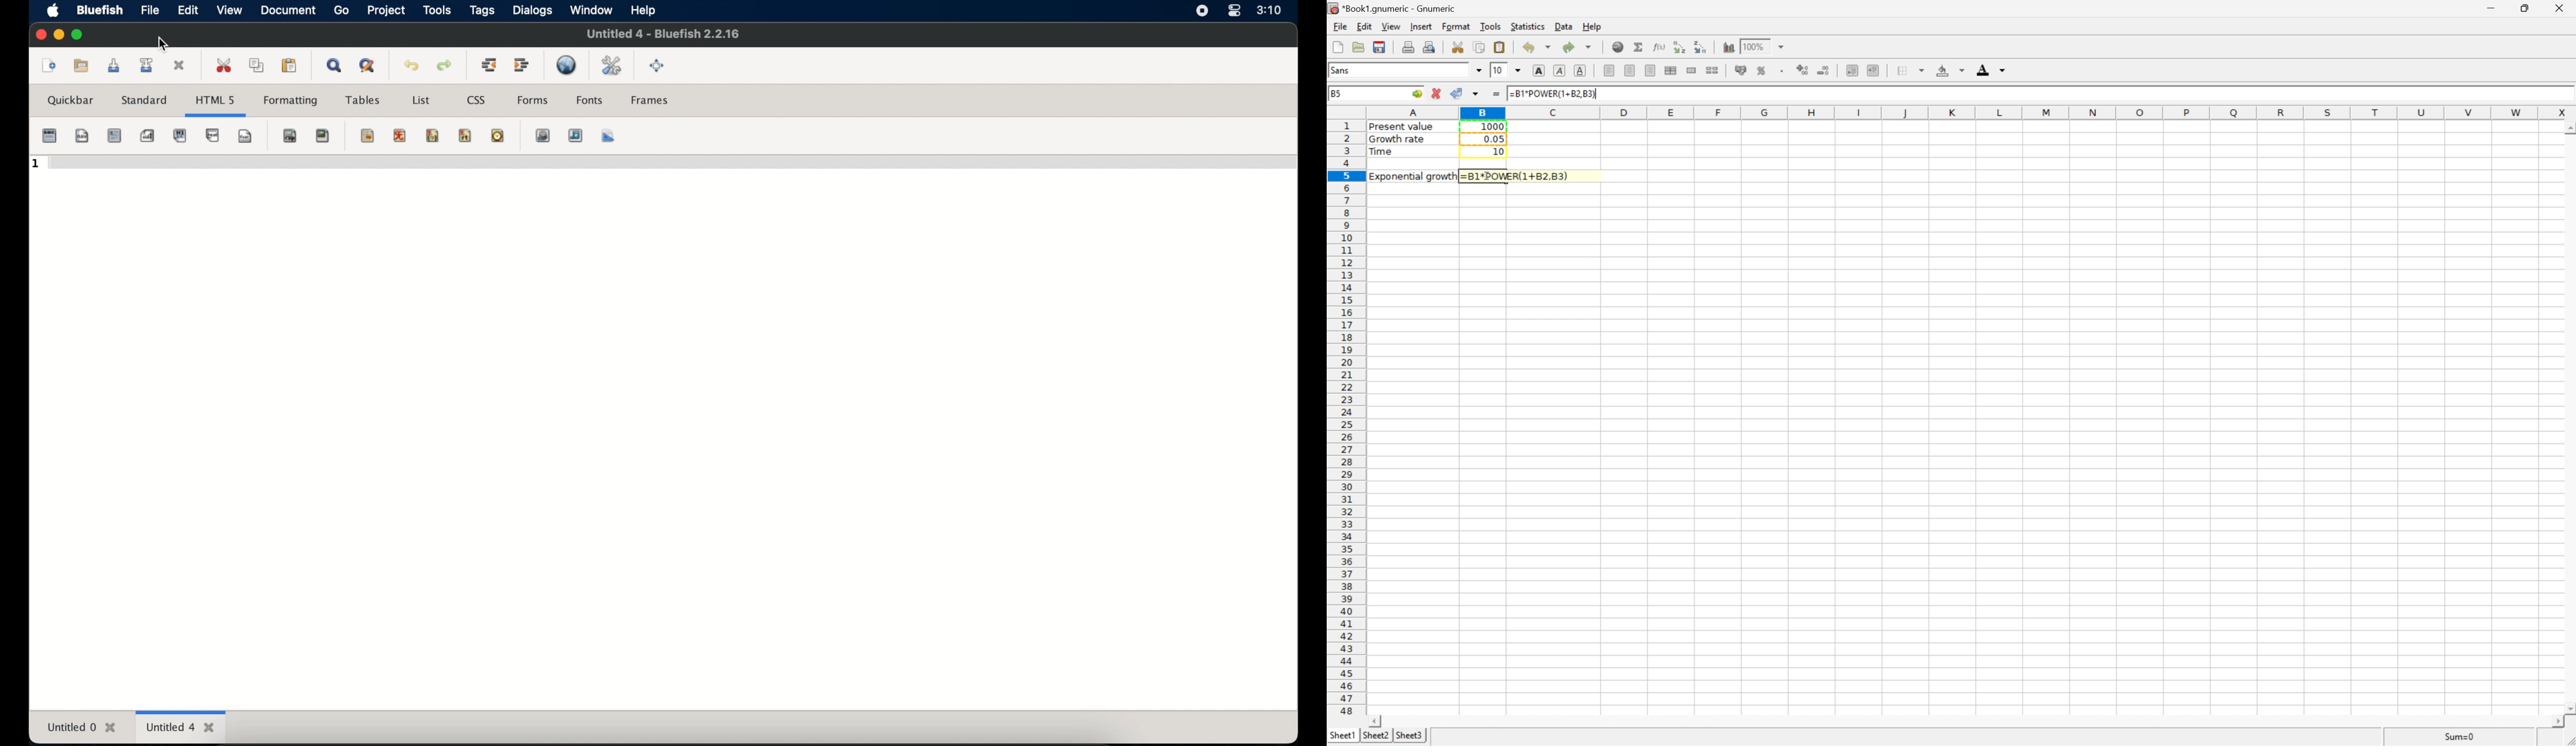  What do you see at coordinates (1492, 126) in the screenshot?
I see `1000` at bounding box center [1492, 126].